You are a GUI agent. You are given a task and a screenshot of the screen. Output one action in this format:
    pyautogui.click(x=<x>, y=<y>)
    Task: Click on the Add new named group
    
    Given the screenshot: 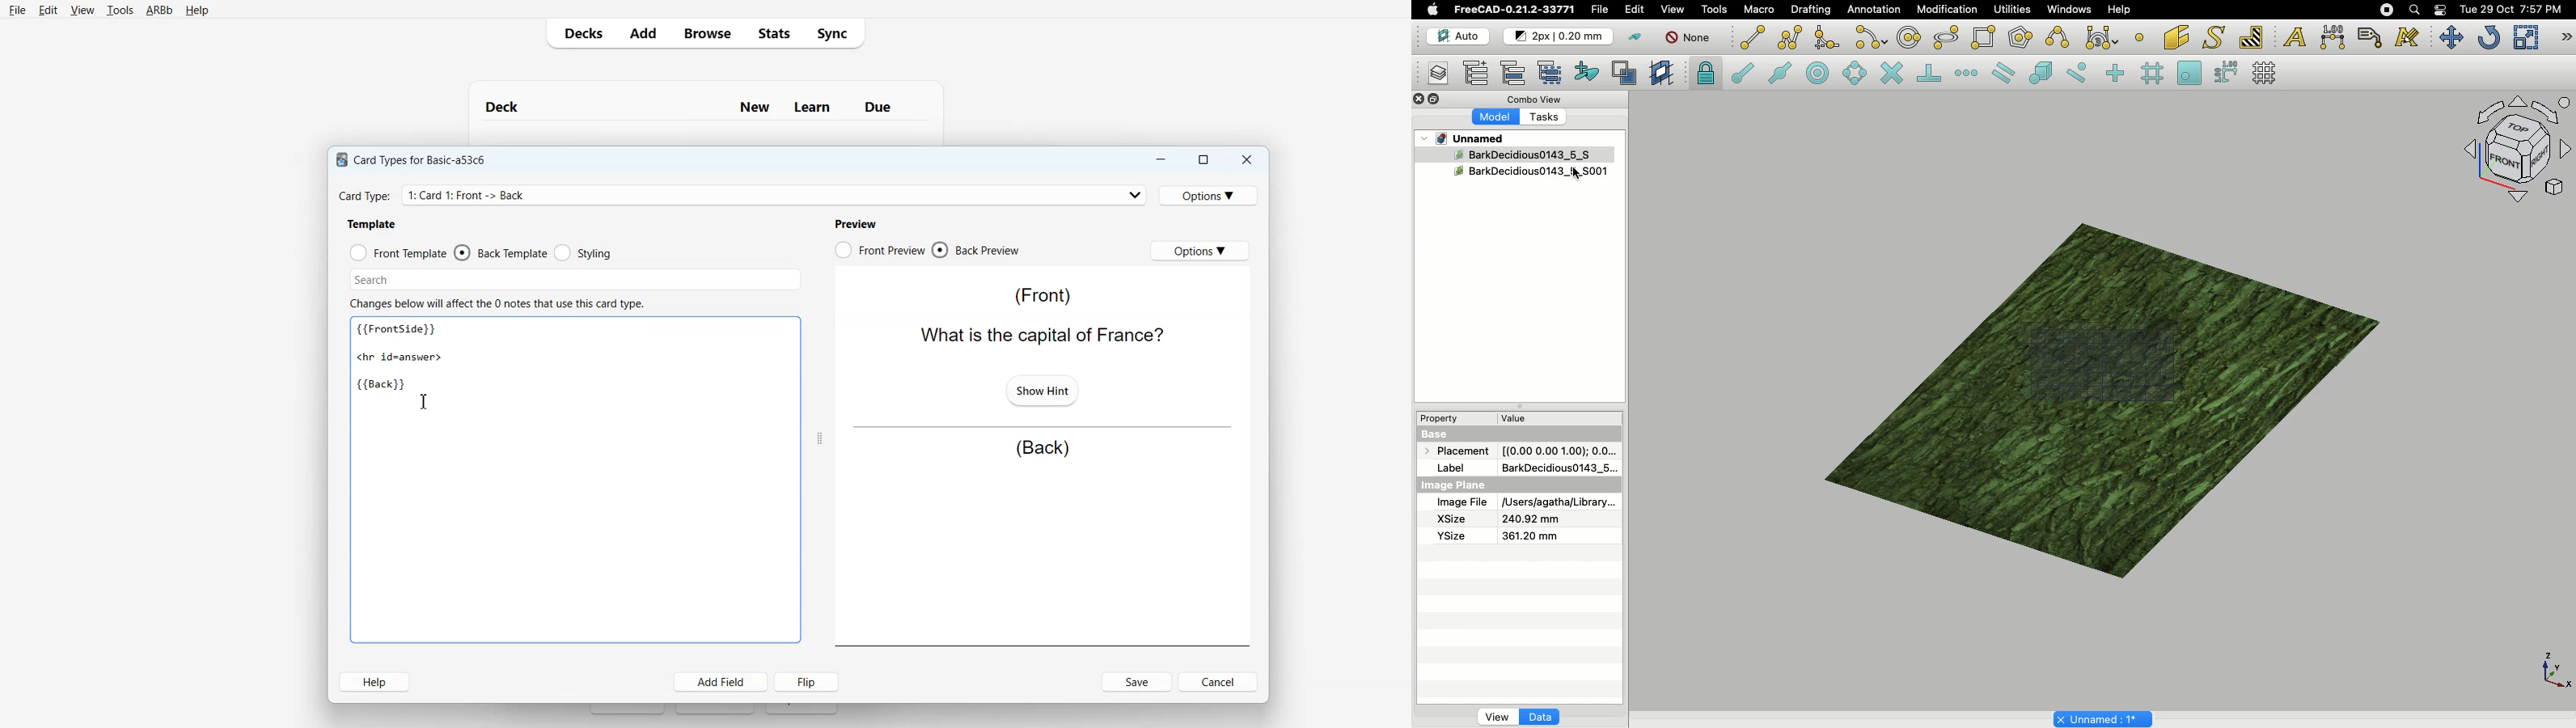 What is the action you would take?
    pyautogui.click(x=1479, y=74)
    